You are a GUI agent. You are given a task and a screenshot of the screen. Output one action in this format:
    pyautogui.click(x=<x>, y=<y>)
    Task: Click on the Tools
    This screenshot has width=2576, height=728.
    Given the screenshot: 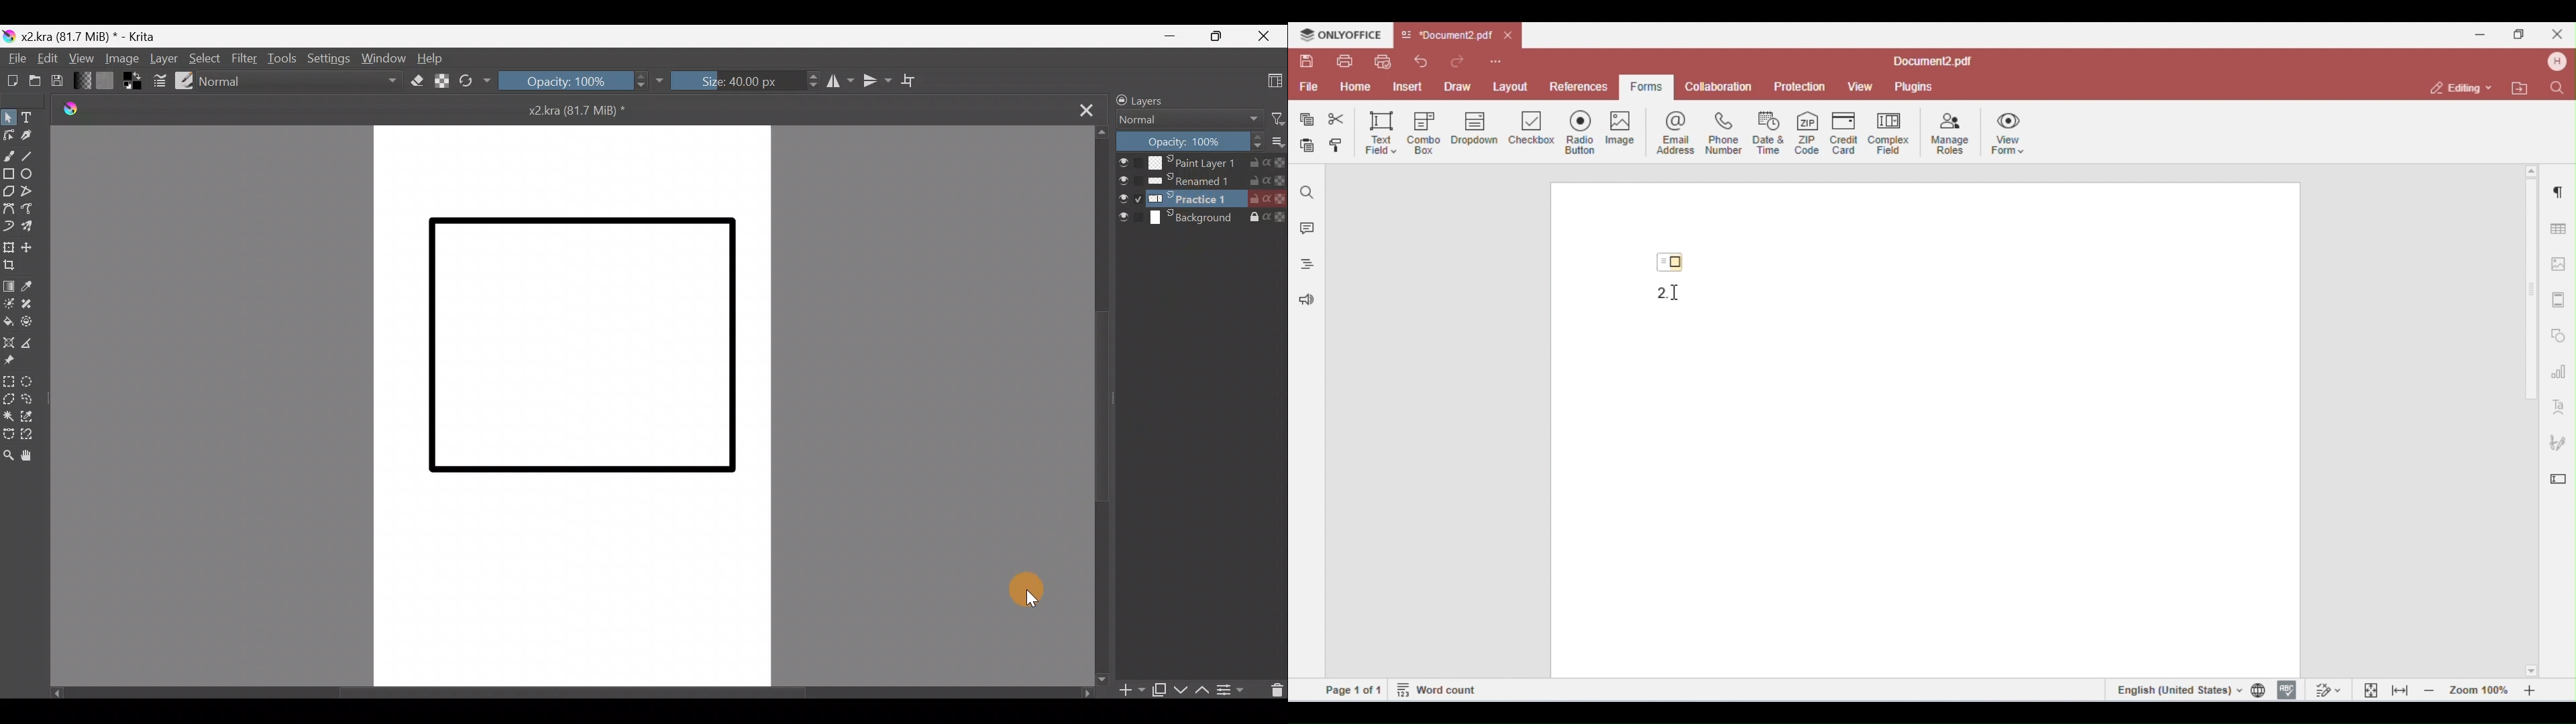 What is the action you would take?
    pyautogui.click(x=283, y=60)
    